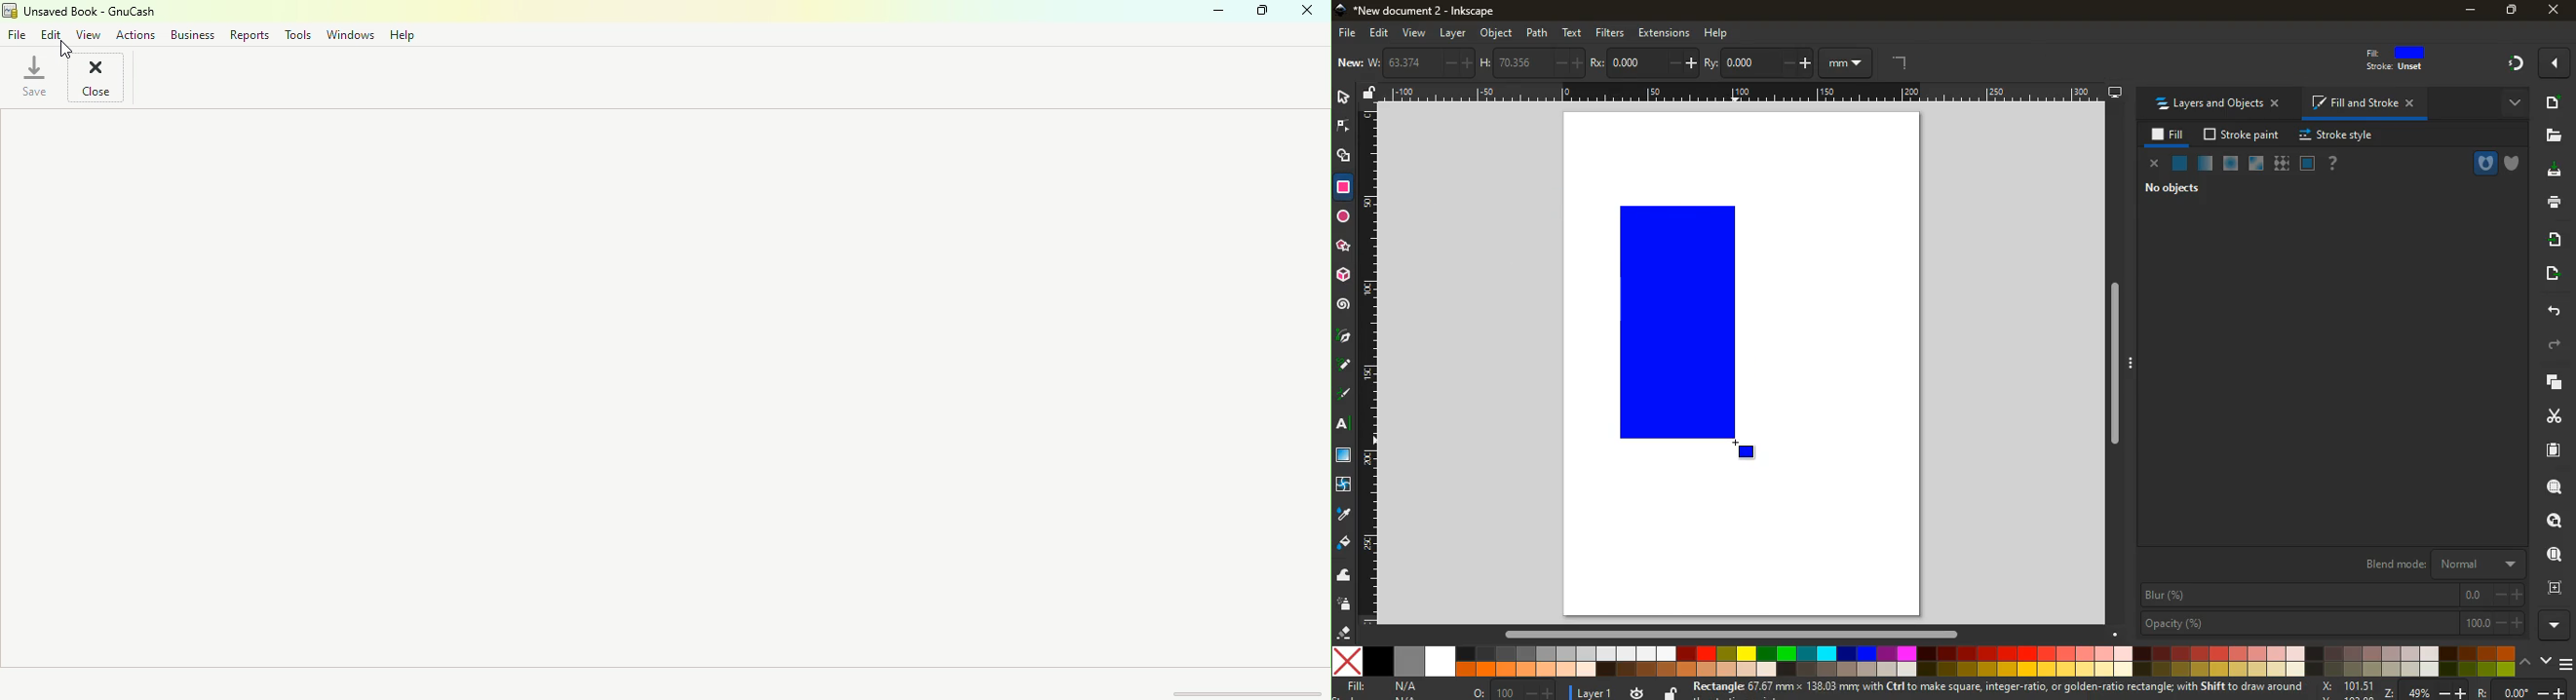 The image size is (2576, 700). Describe the element at coordinates (2156, 165) in the screenshot. I see `close` at that location.